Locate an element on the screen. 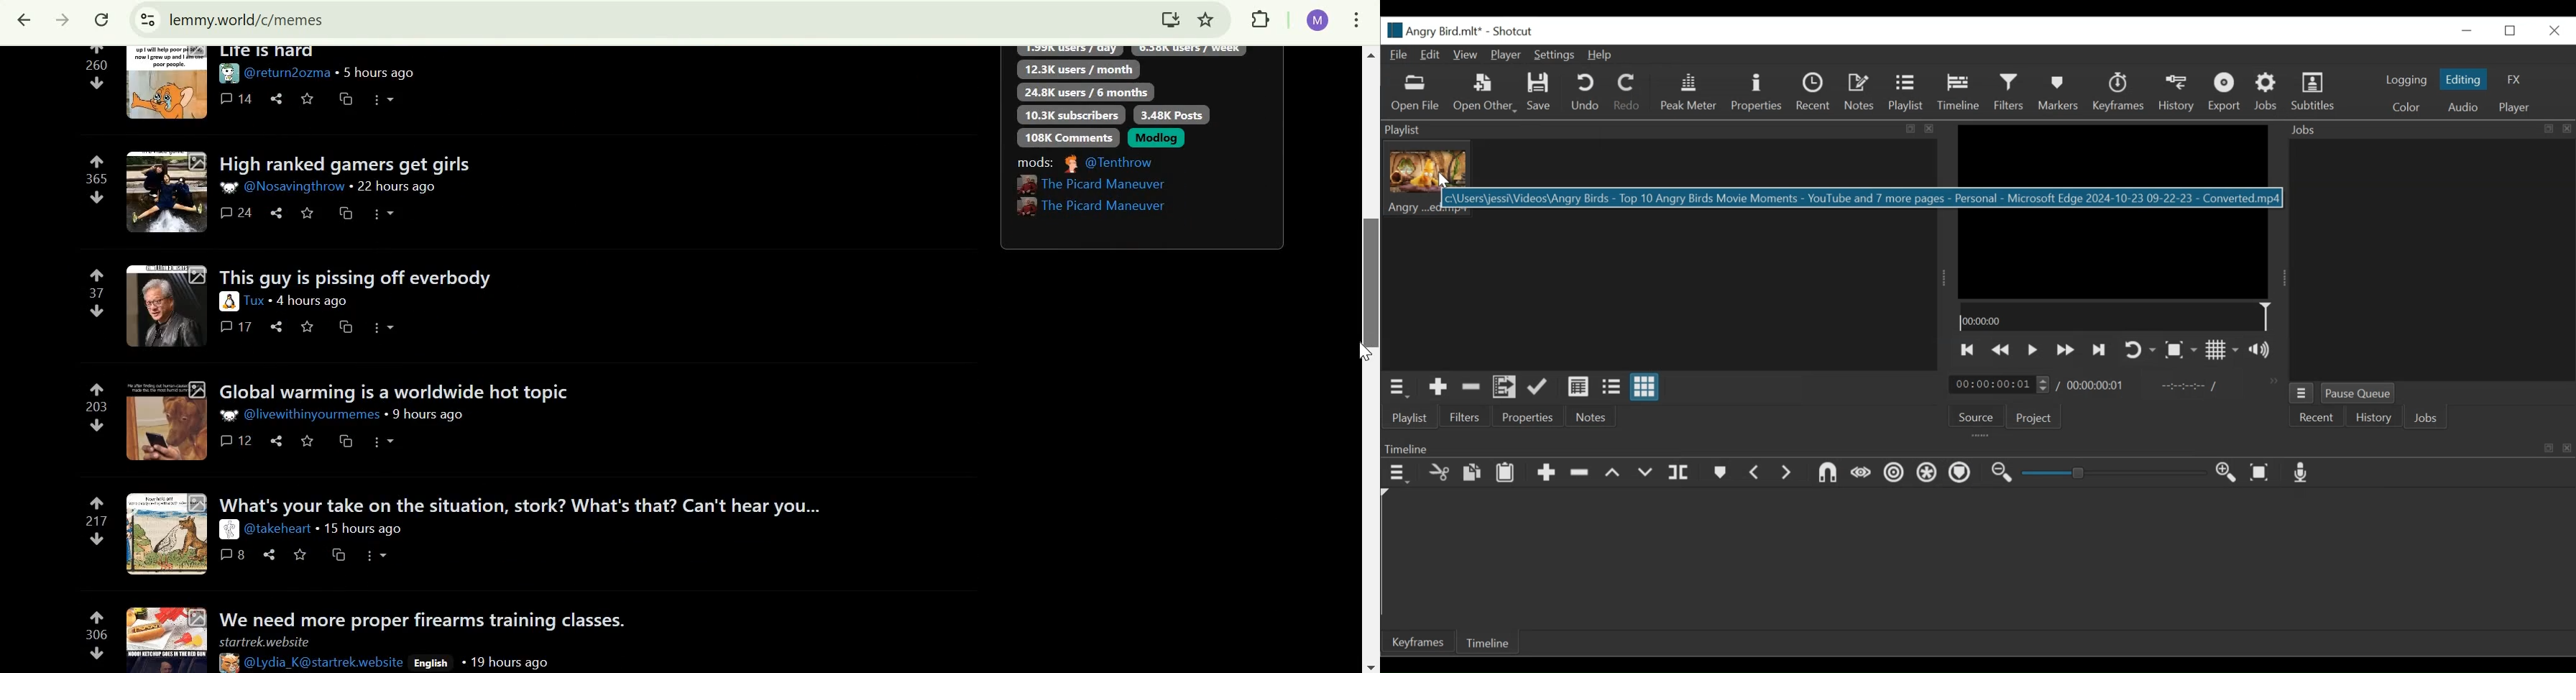 The height and width of the screenshot is (700, 2576). cross-post is located at coordinates (348, 212).